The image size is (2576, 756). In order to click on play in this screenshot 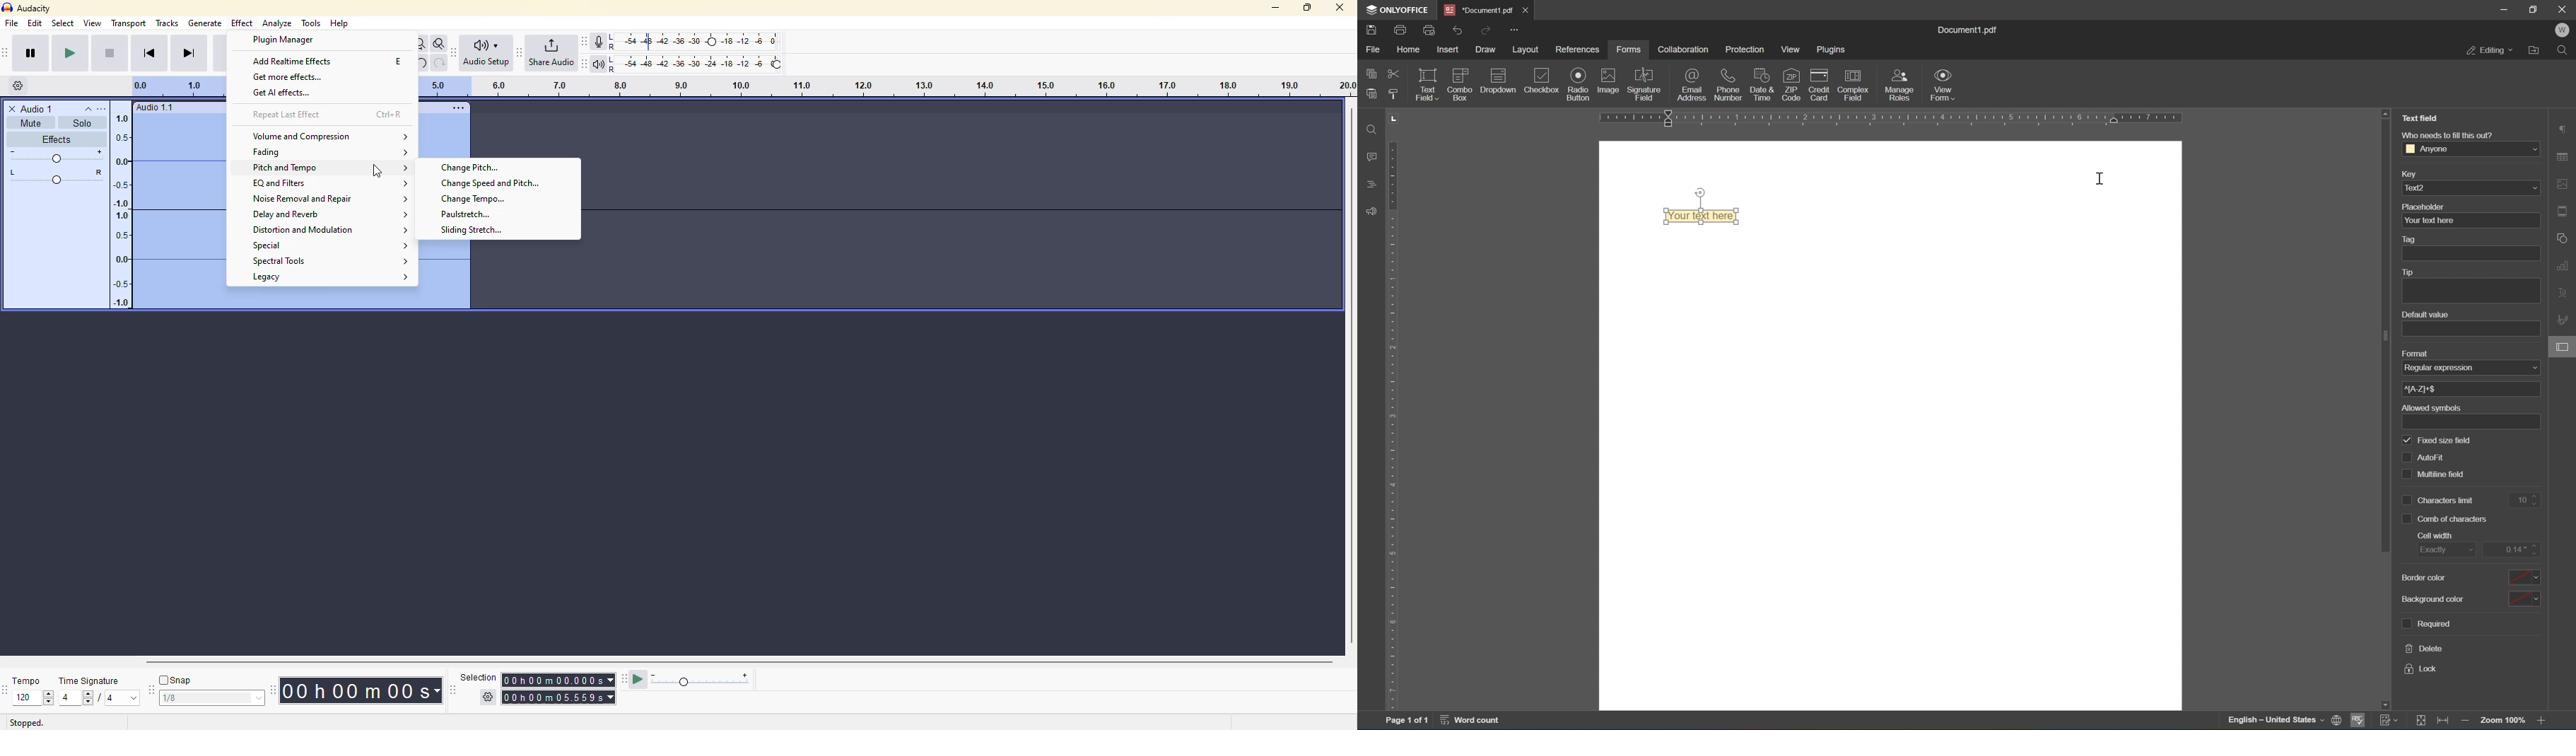, I will do `click(70, 53)`.